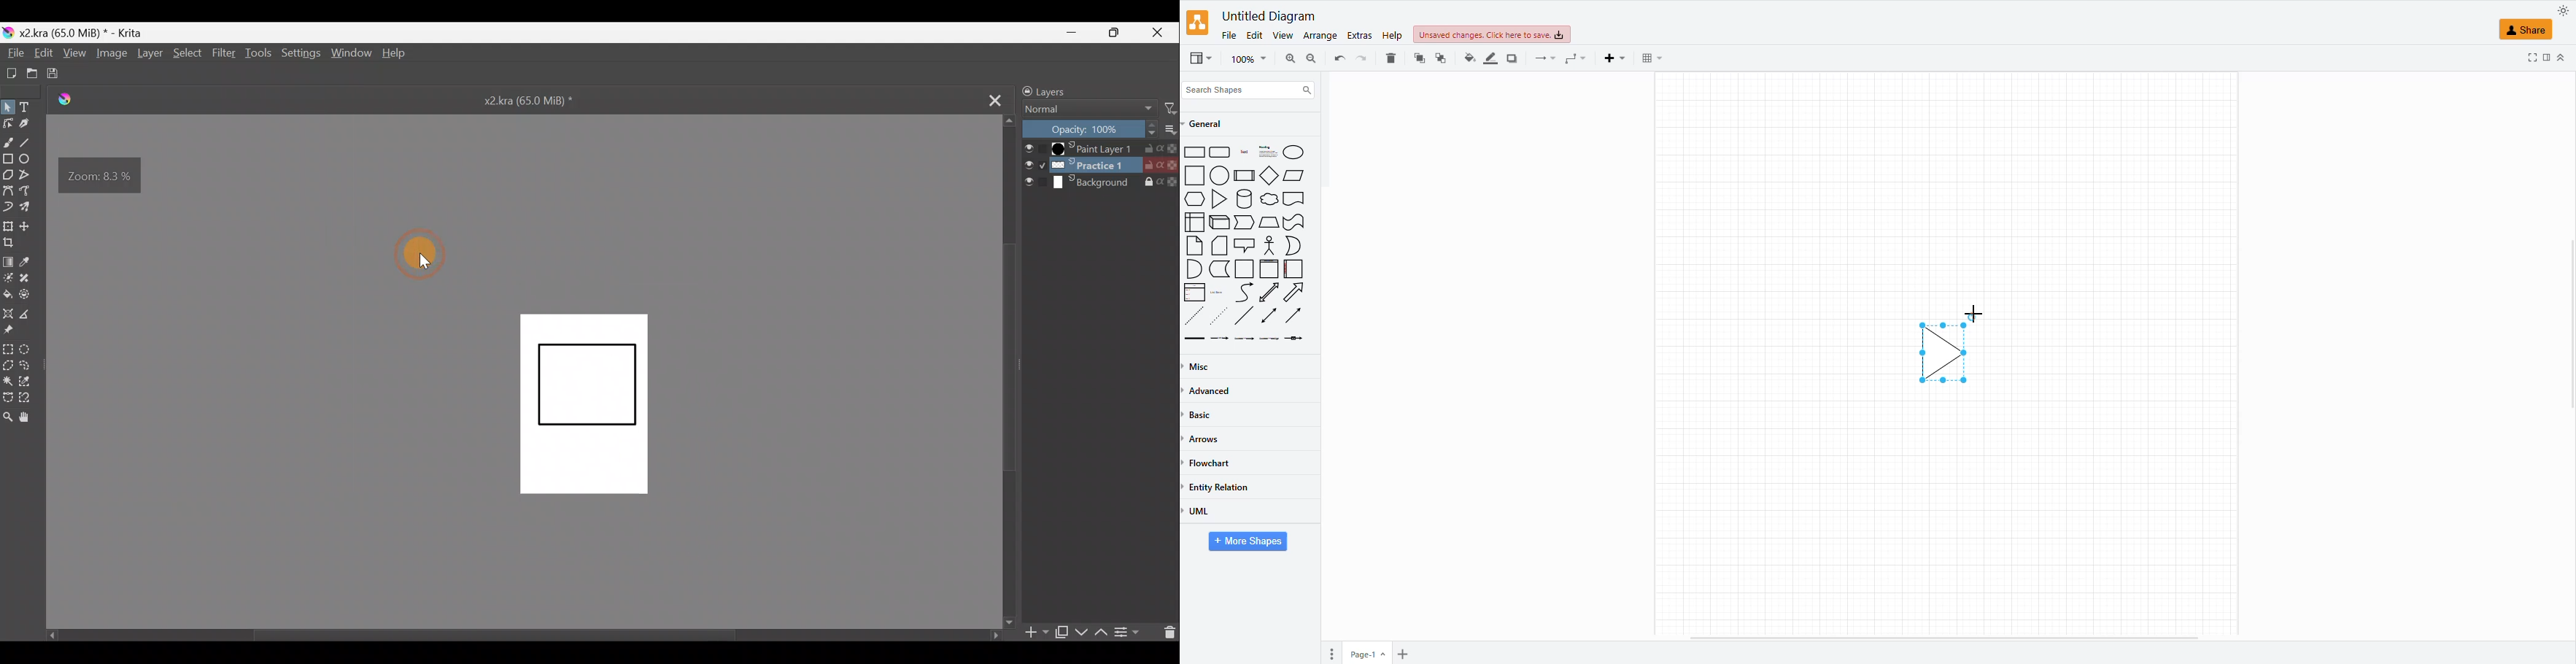 The image size is (2576, 672). I want to click on Sidebar, so click(1294, 269).